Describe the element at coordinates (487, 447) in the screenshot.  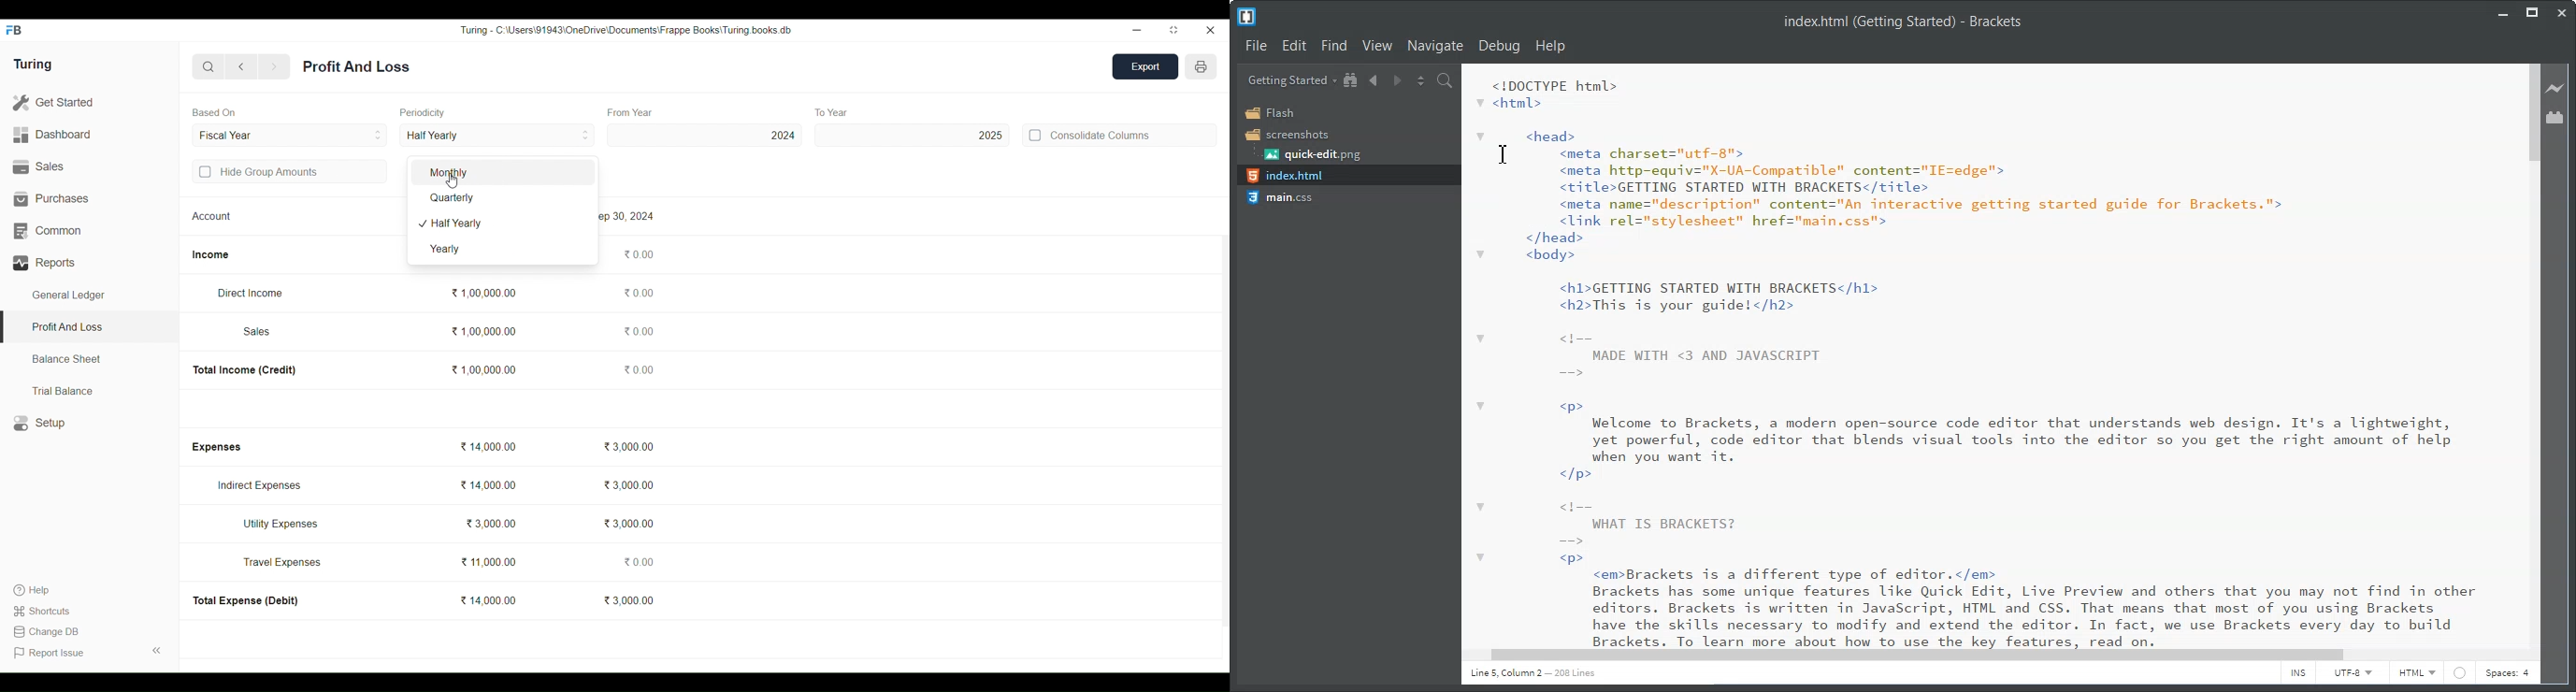
I see `14,000.00` at that location.